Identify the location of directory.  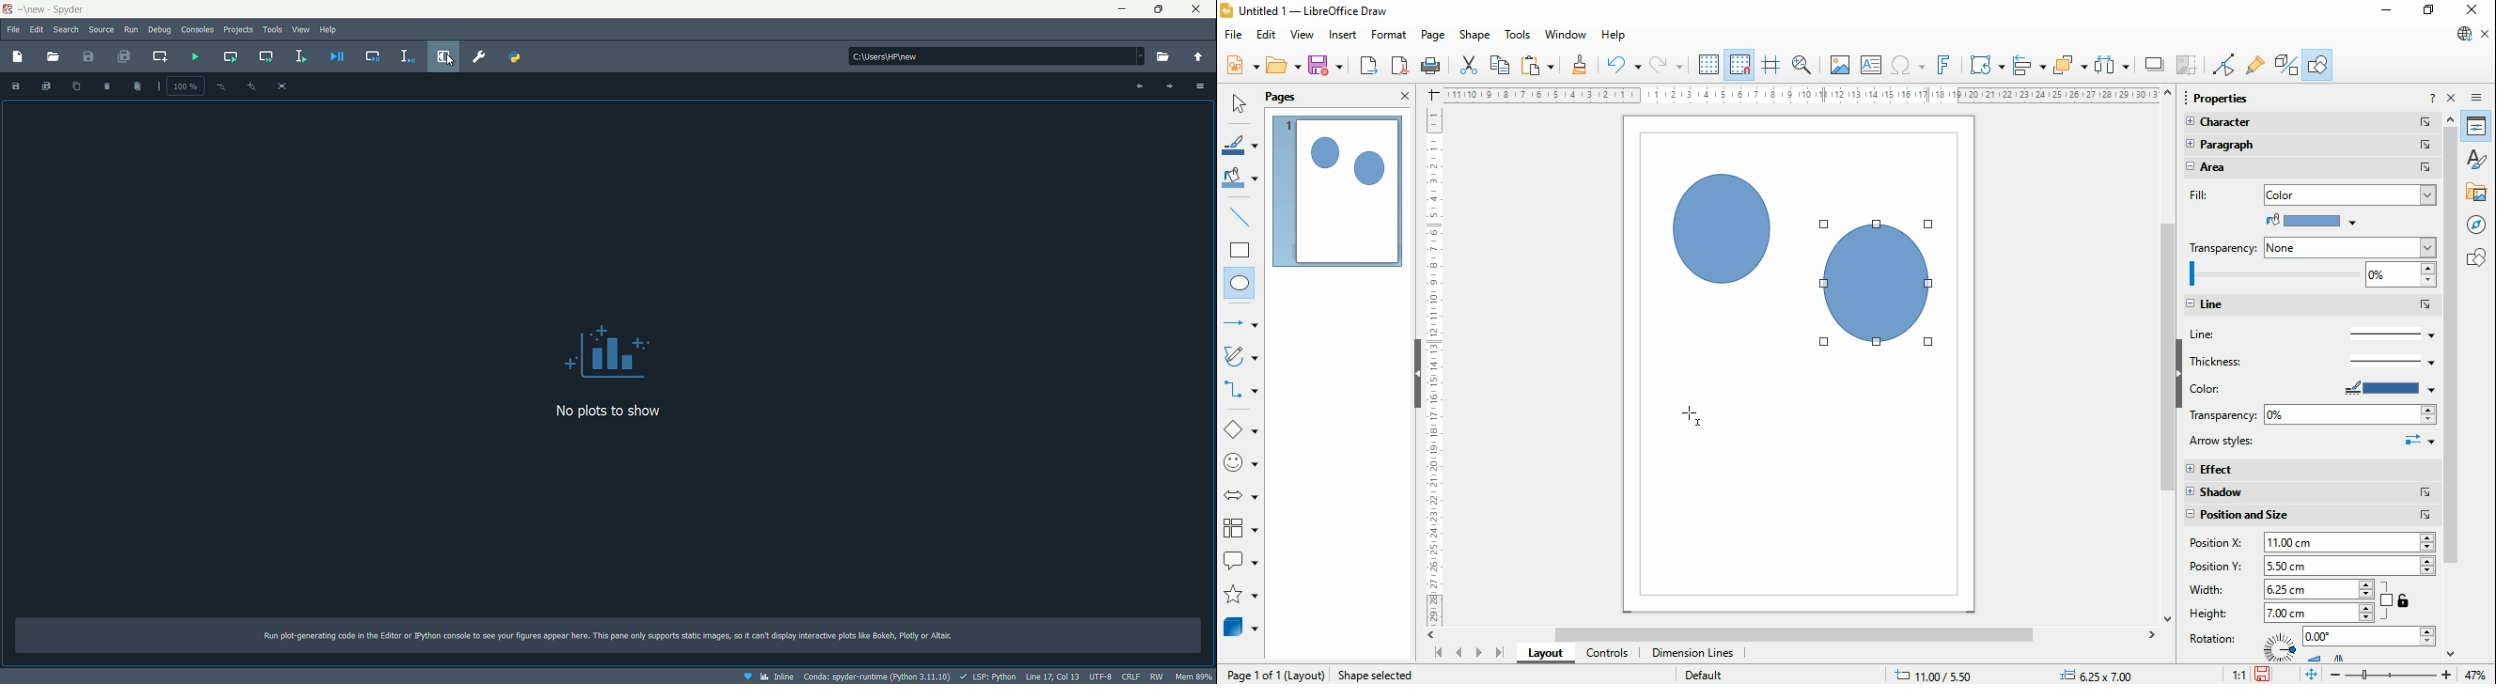
(997, 57).